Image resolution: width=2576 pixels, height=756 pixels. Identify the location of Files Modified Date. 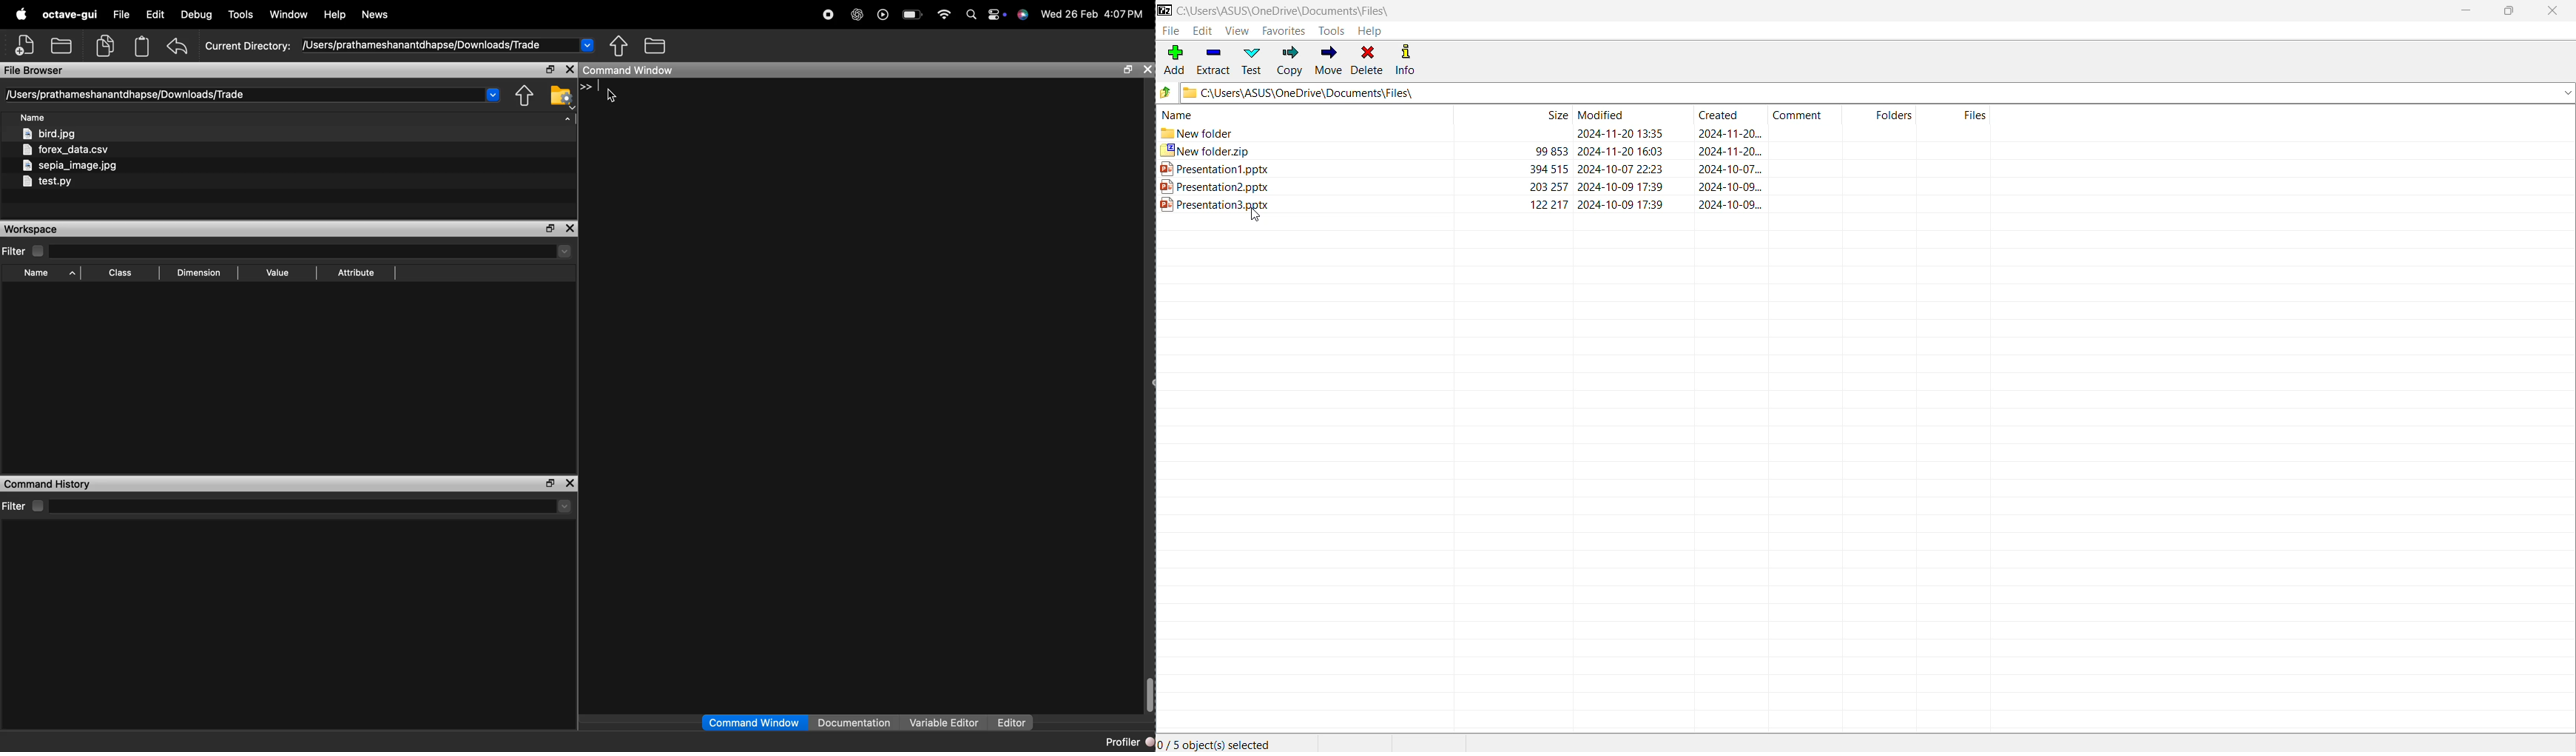
(1628, 115).